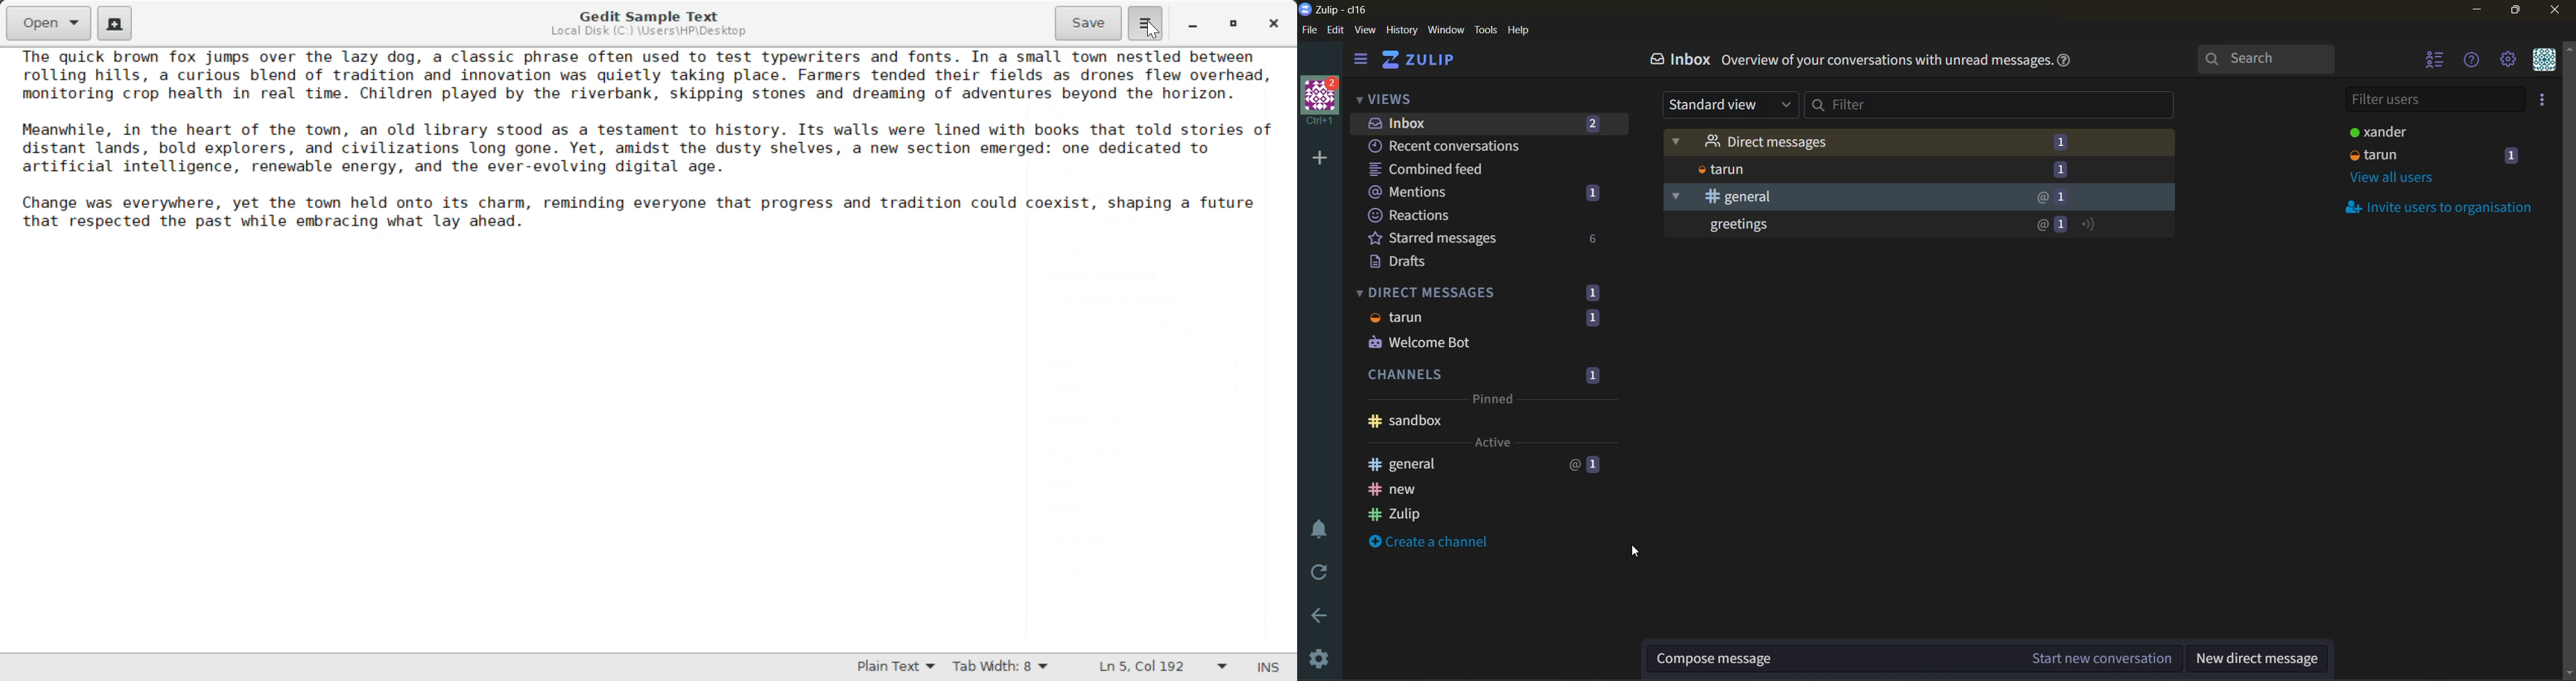  What do you see at coordinates (1402, 31) in the screenshot?
I see `history` at bounding box center [1402, 31].